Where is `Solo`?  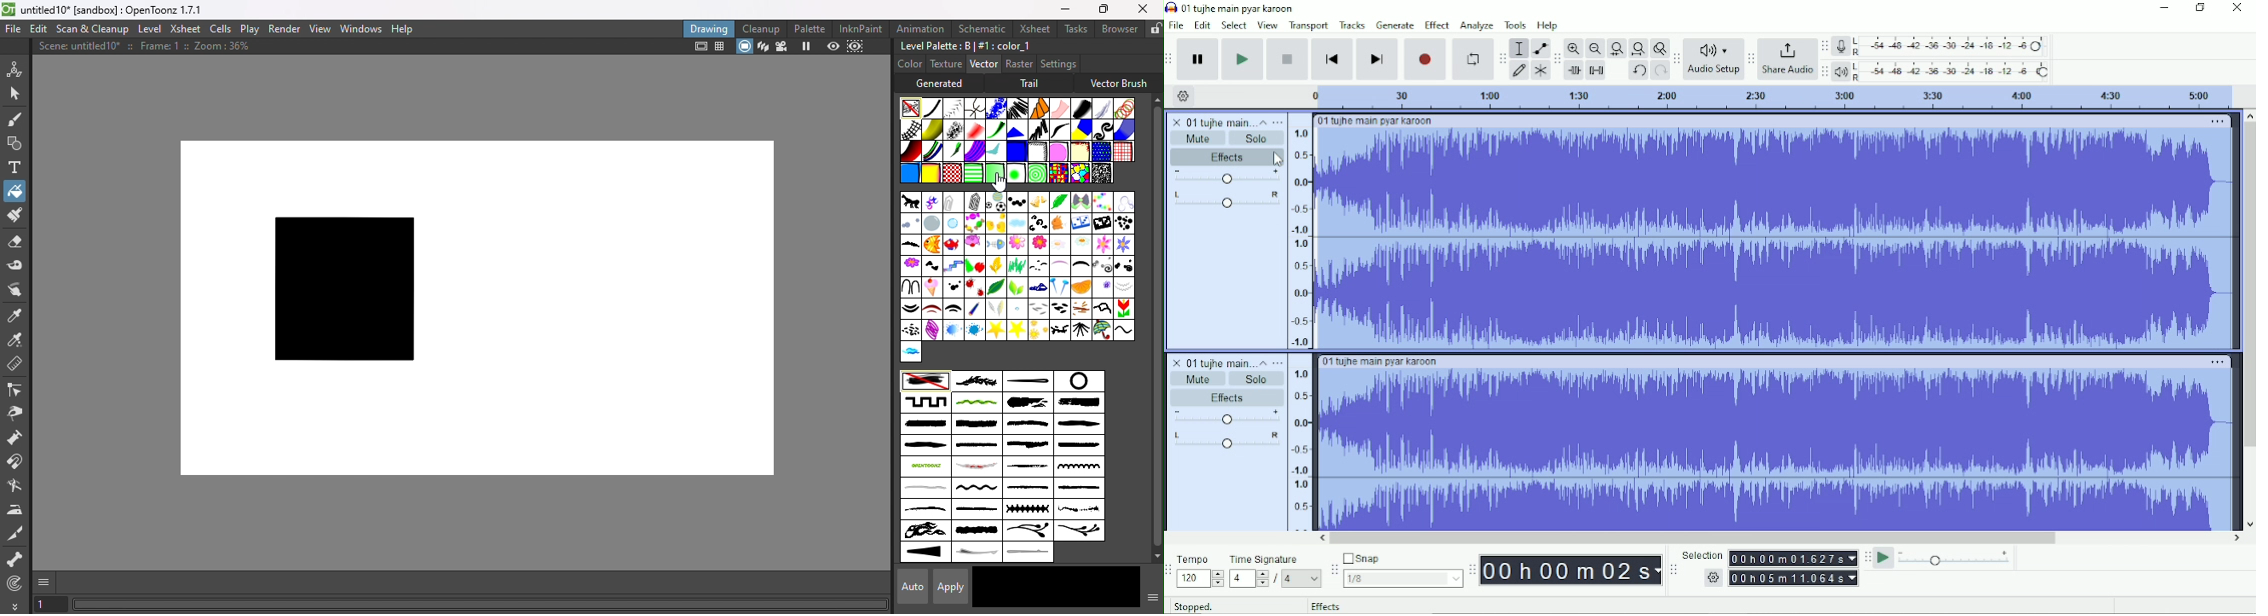 Solo is located at coordinates (1260, 140).